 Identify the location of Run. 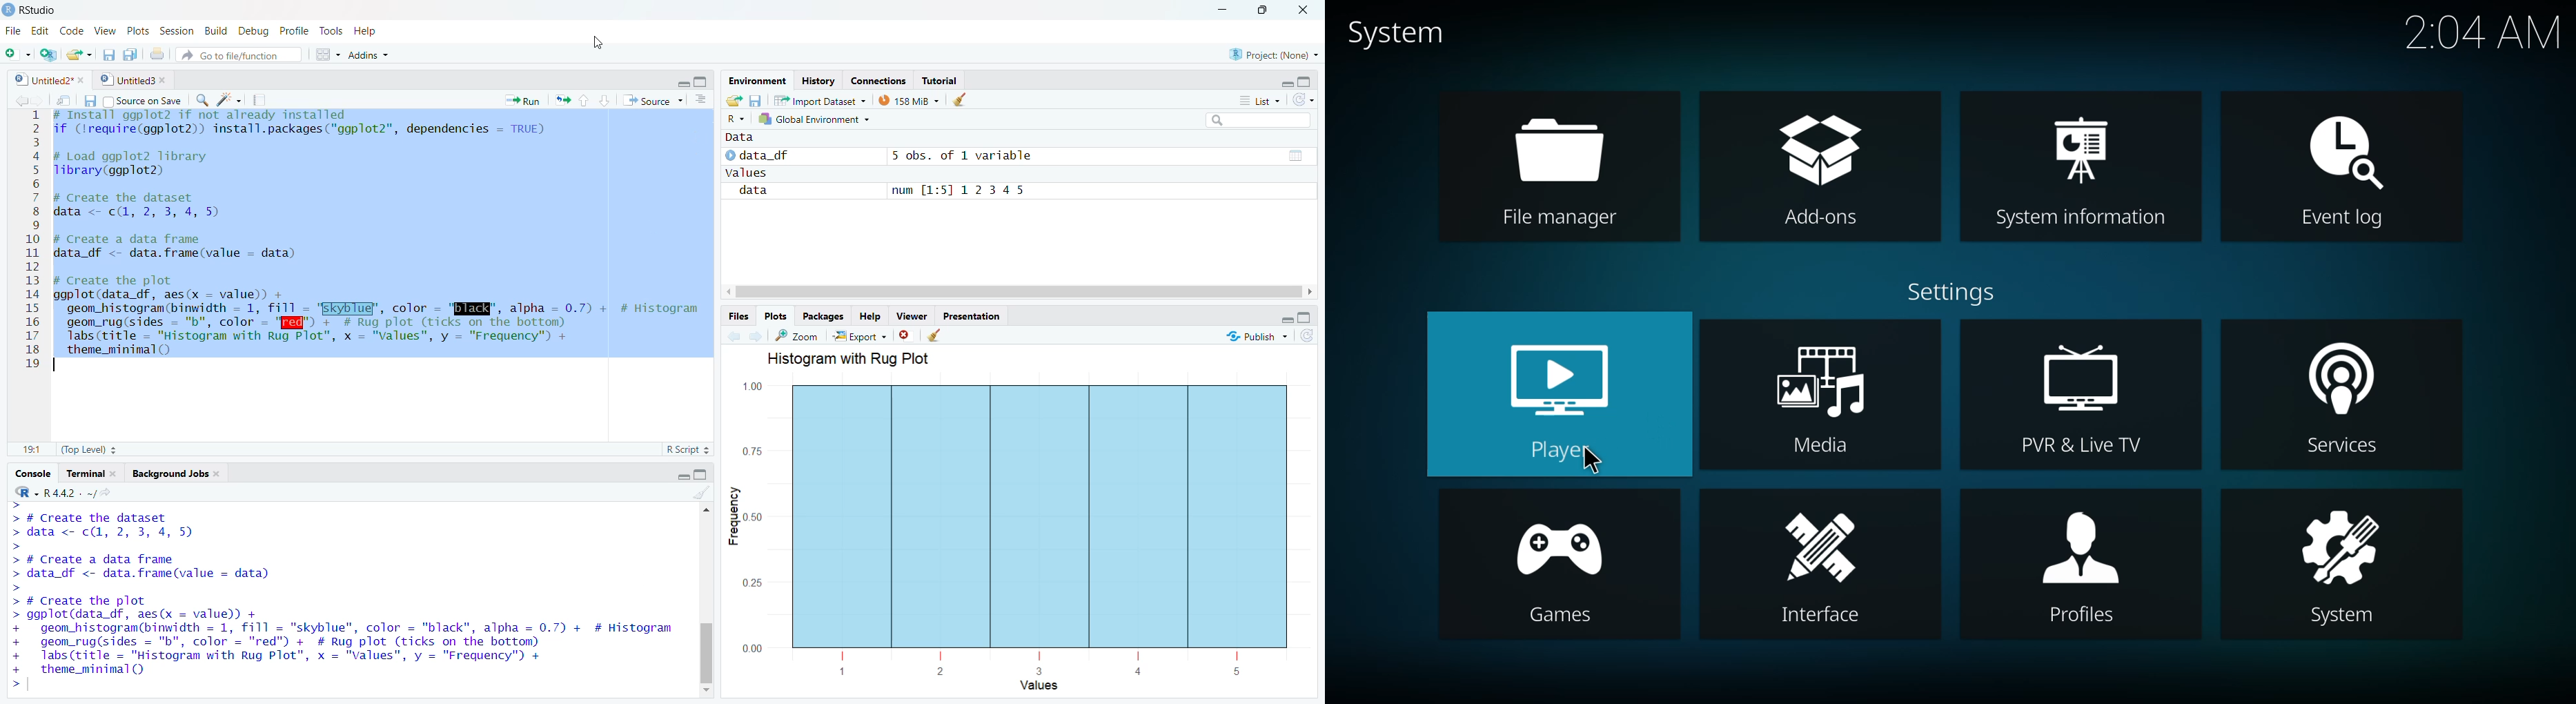
(516, 101).